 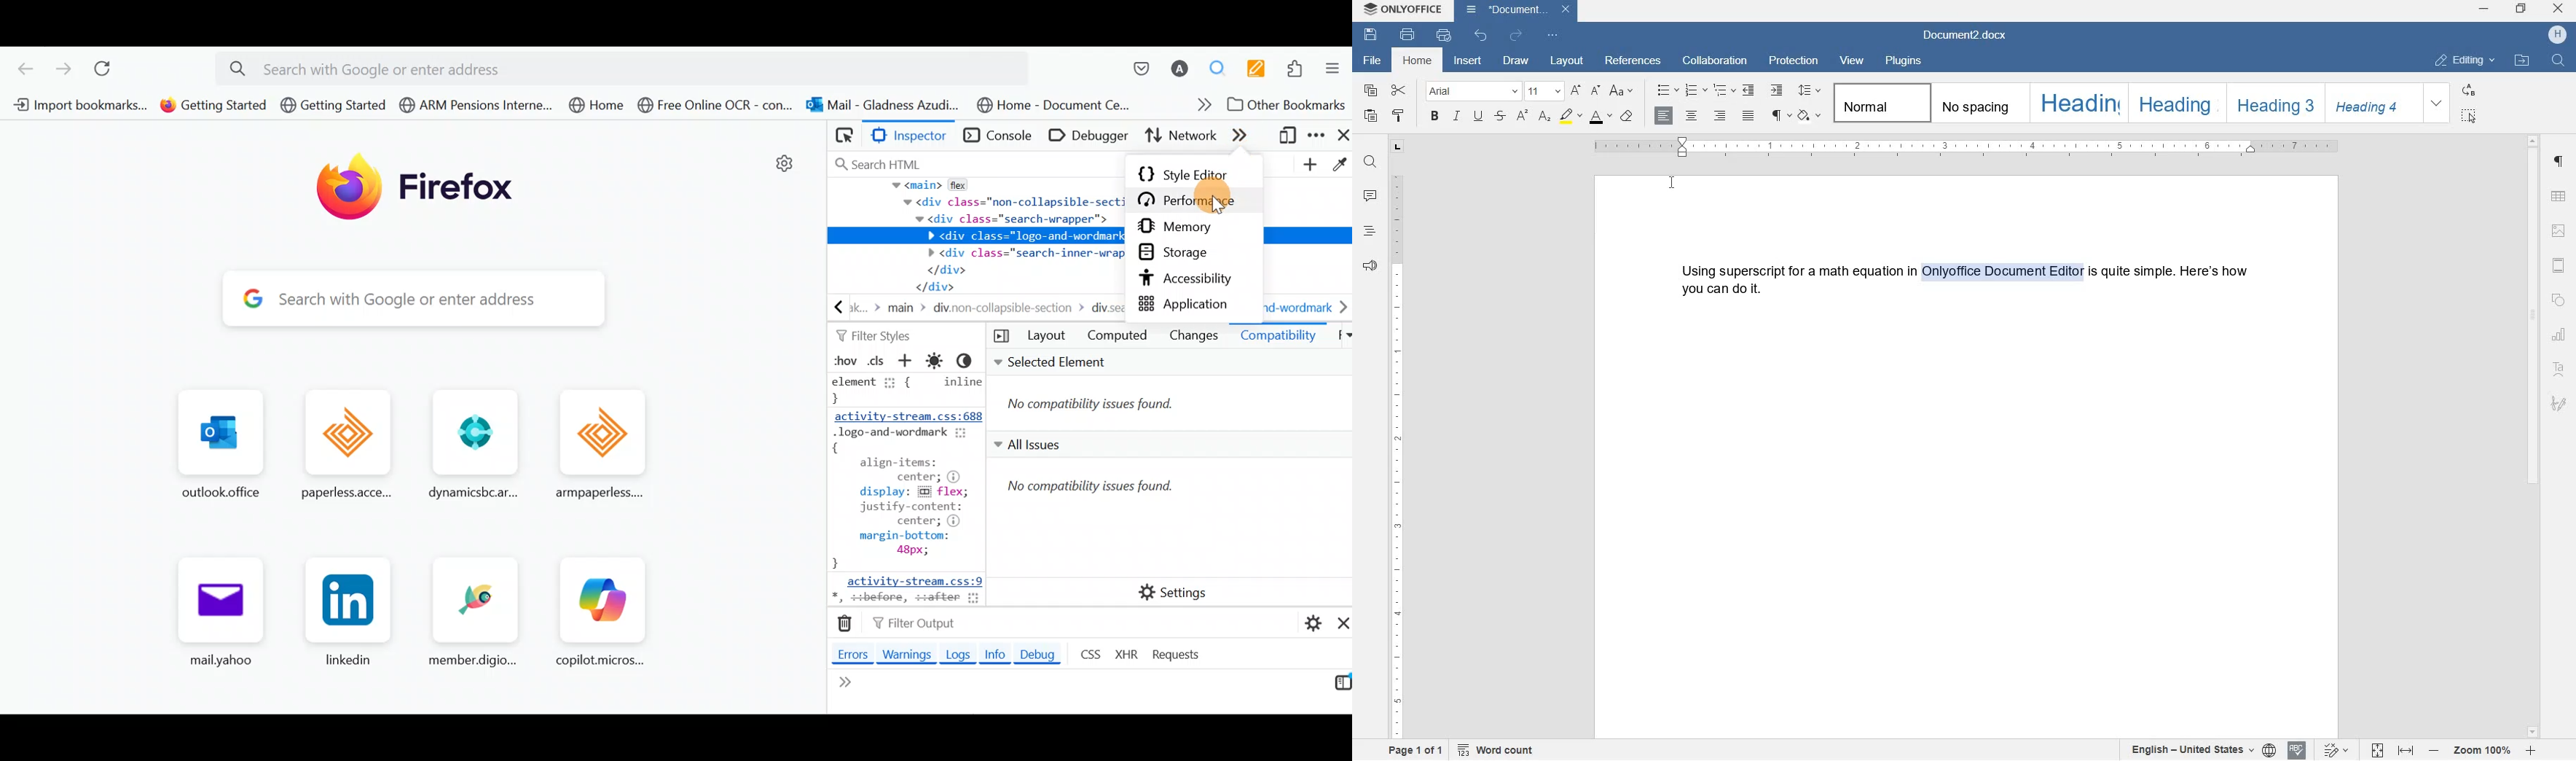 What do you see at coordinates (1287, 138) in the screenshot?
I see `Responsive design mode` at bounding box center [1287, 138].